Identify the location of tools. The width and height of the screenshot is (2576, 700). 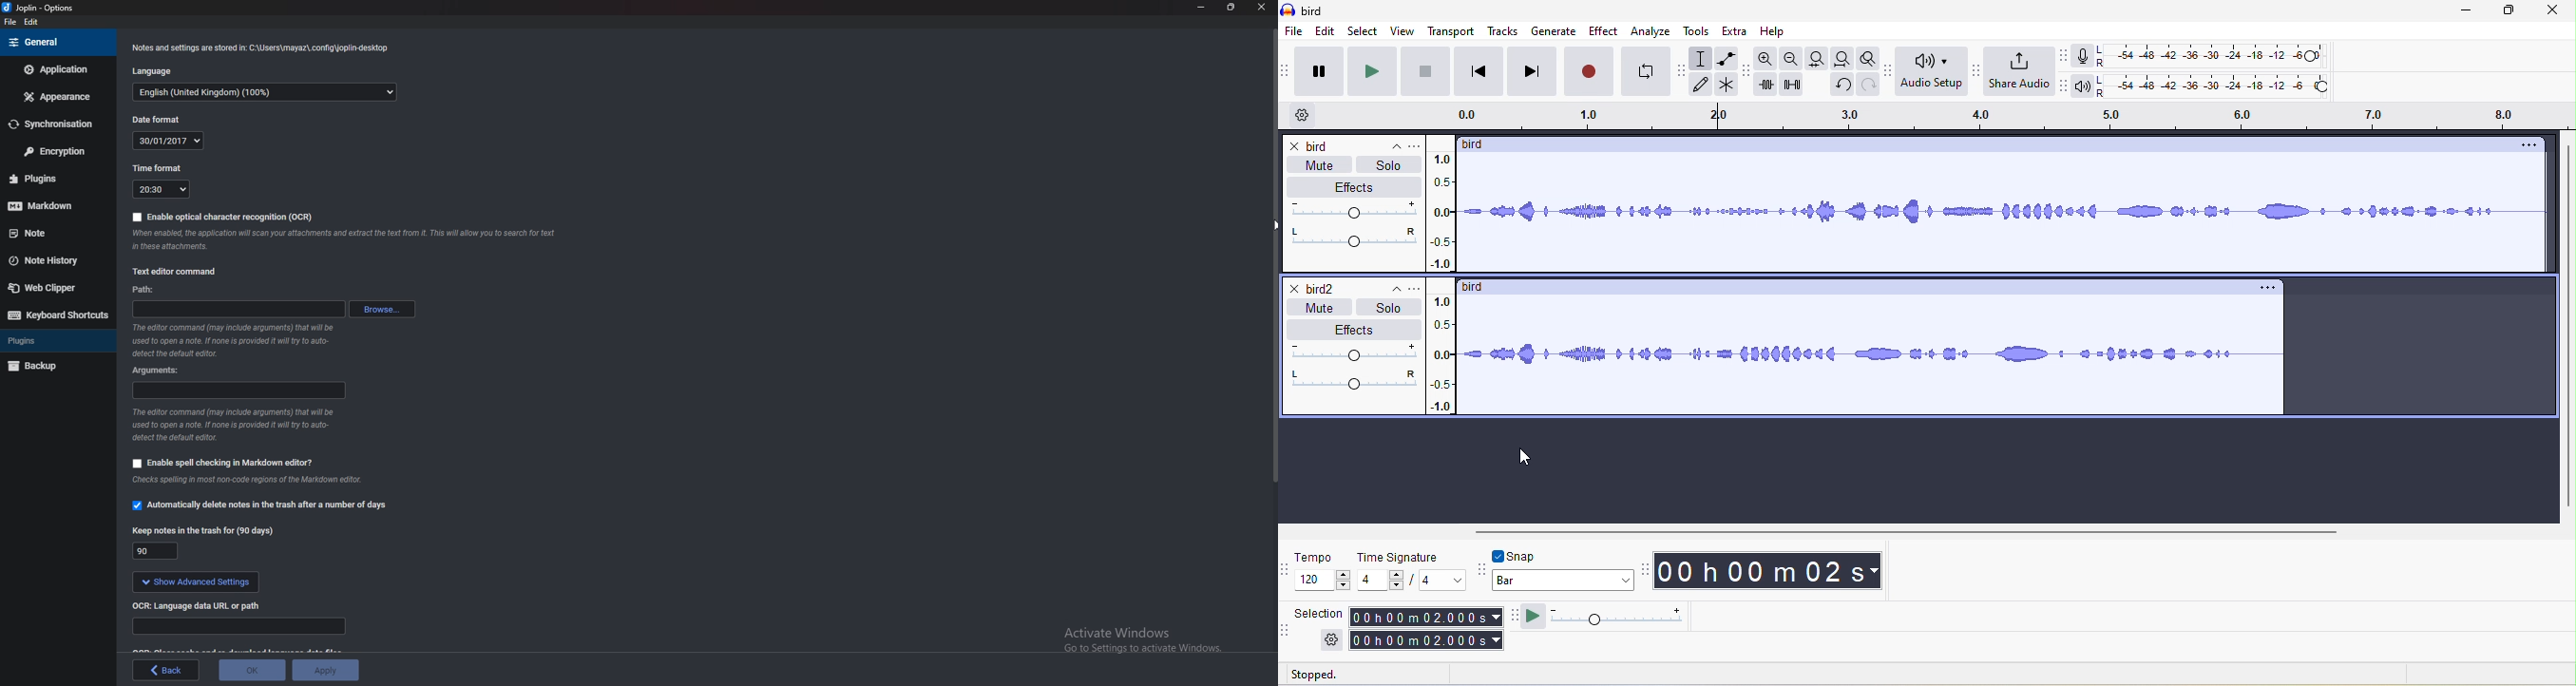
(1694, 31).